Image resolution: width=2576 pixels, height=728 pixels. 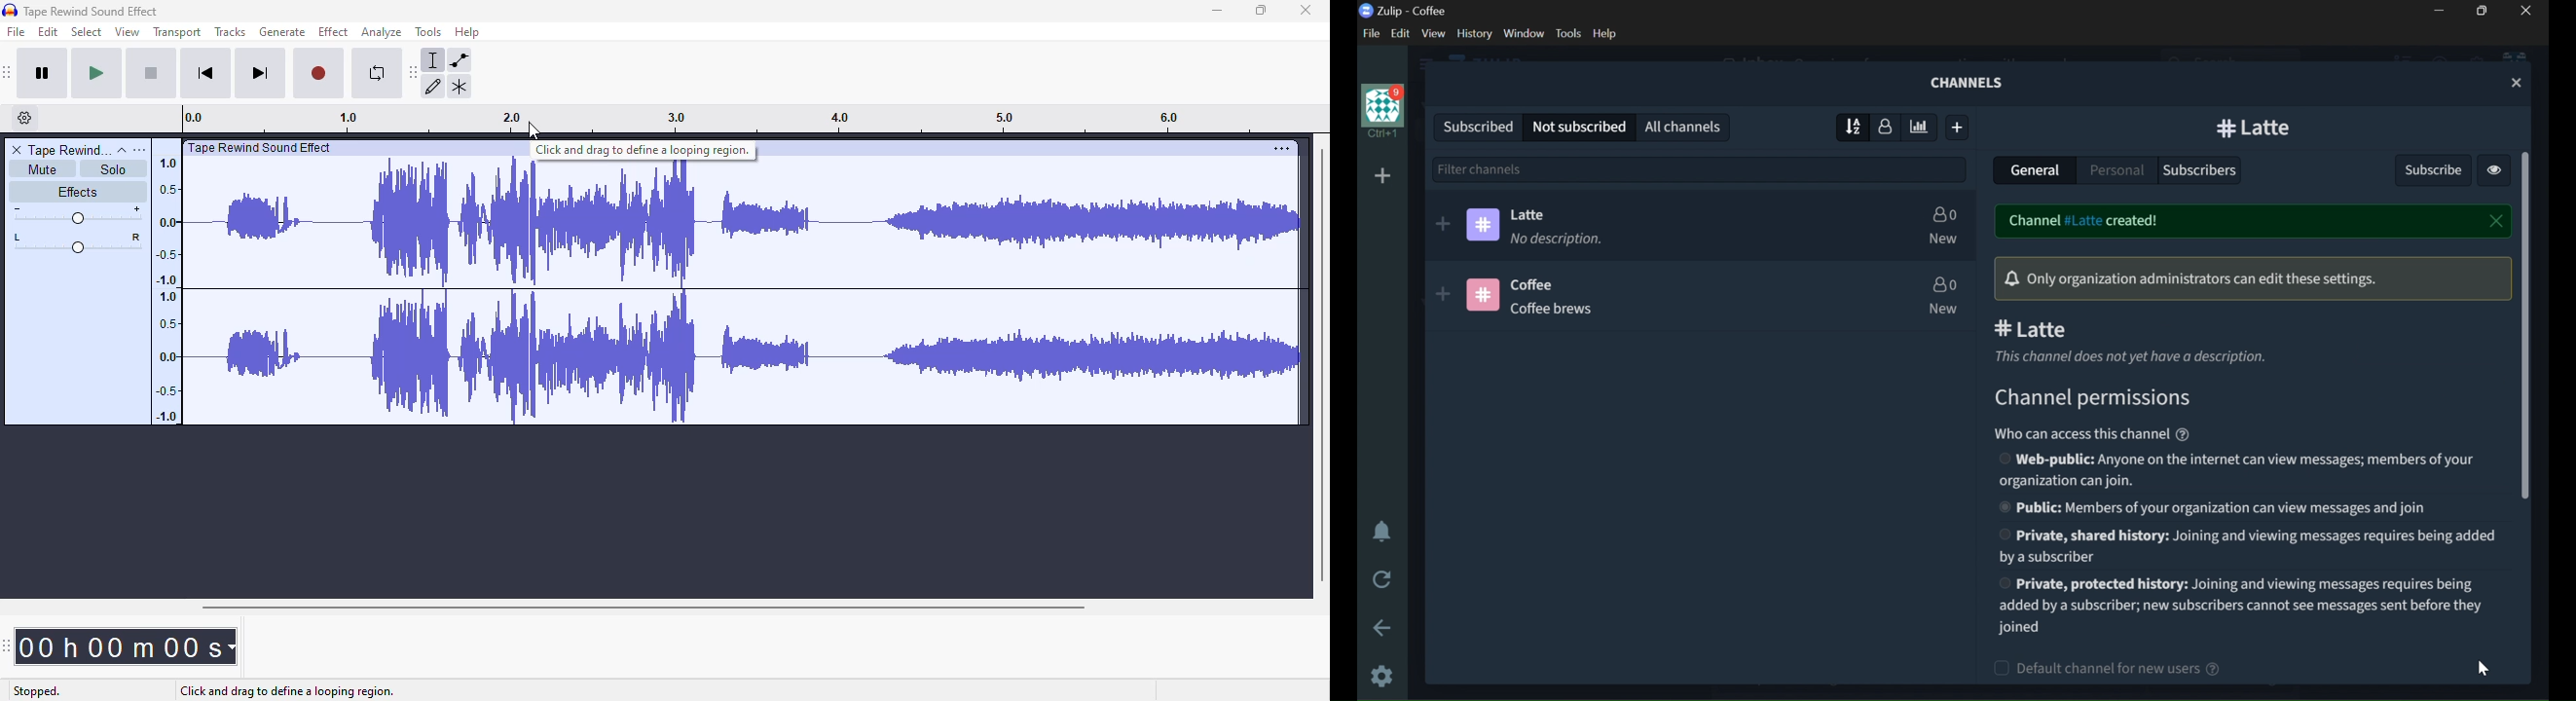 What do you see at coordinates (1475, 33) in the screenshot?
I see `HISTORY` at bounding box center [1475, 33].